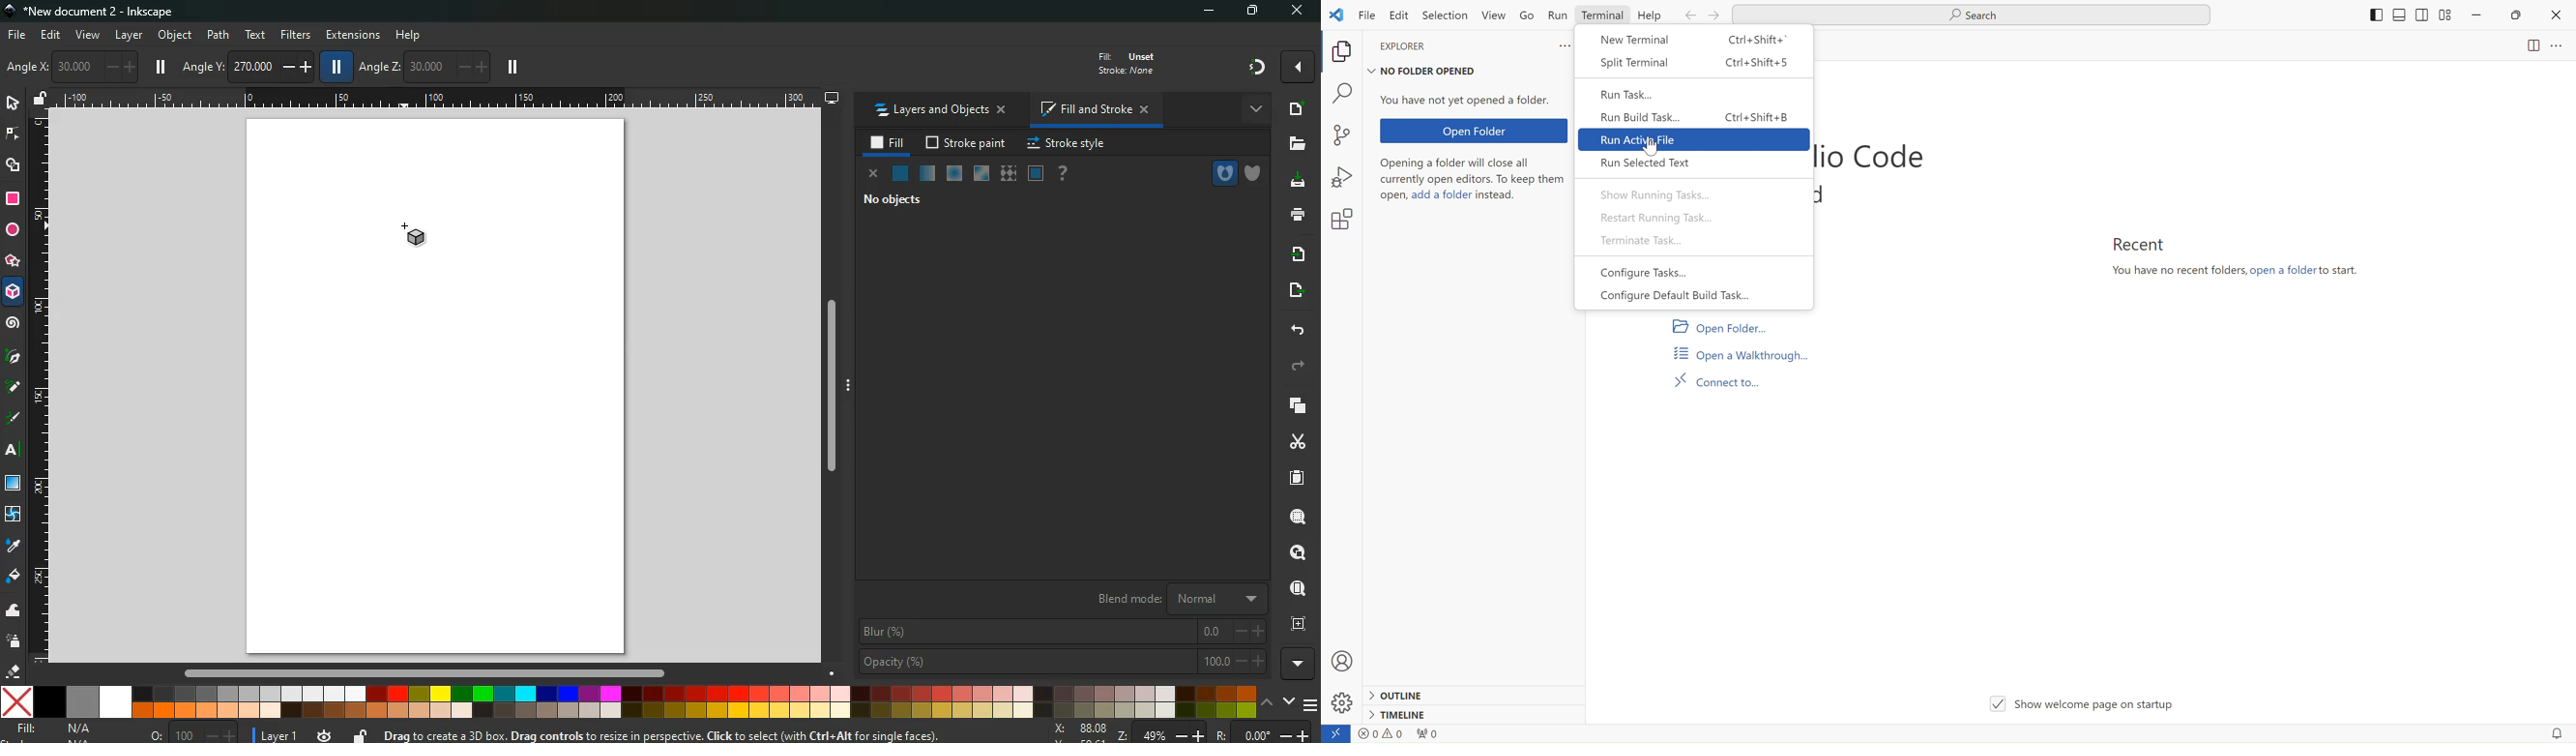 The image size is (2576, 756). I want to click on next, so click(1712, 15).